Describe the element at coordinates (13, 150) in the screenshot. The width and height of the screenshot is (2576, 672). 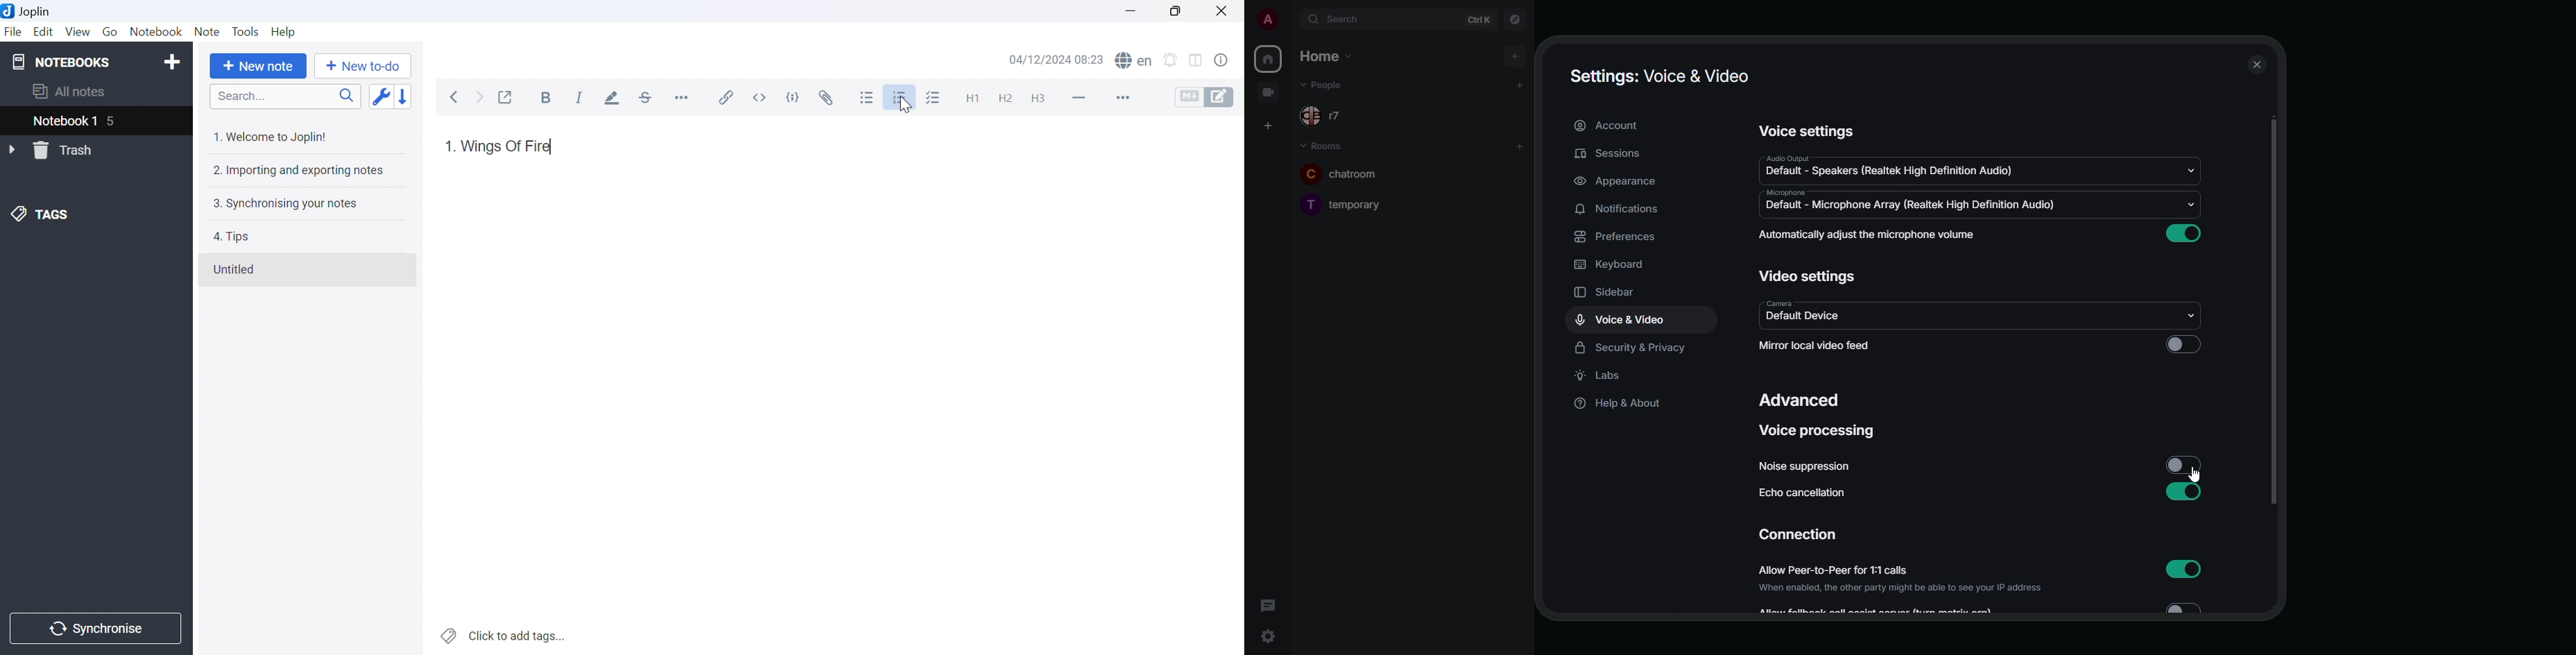
I see `Drop Down` at that location.